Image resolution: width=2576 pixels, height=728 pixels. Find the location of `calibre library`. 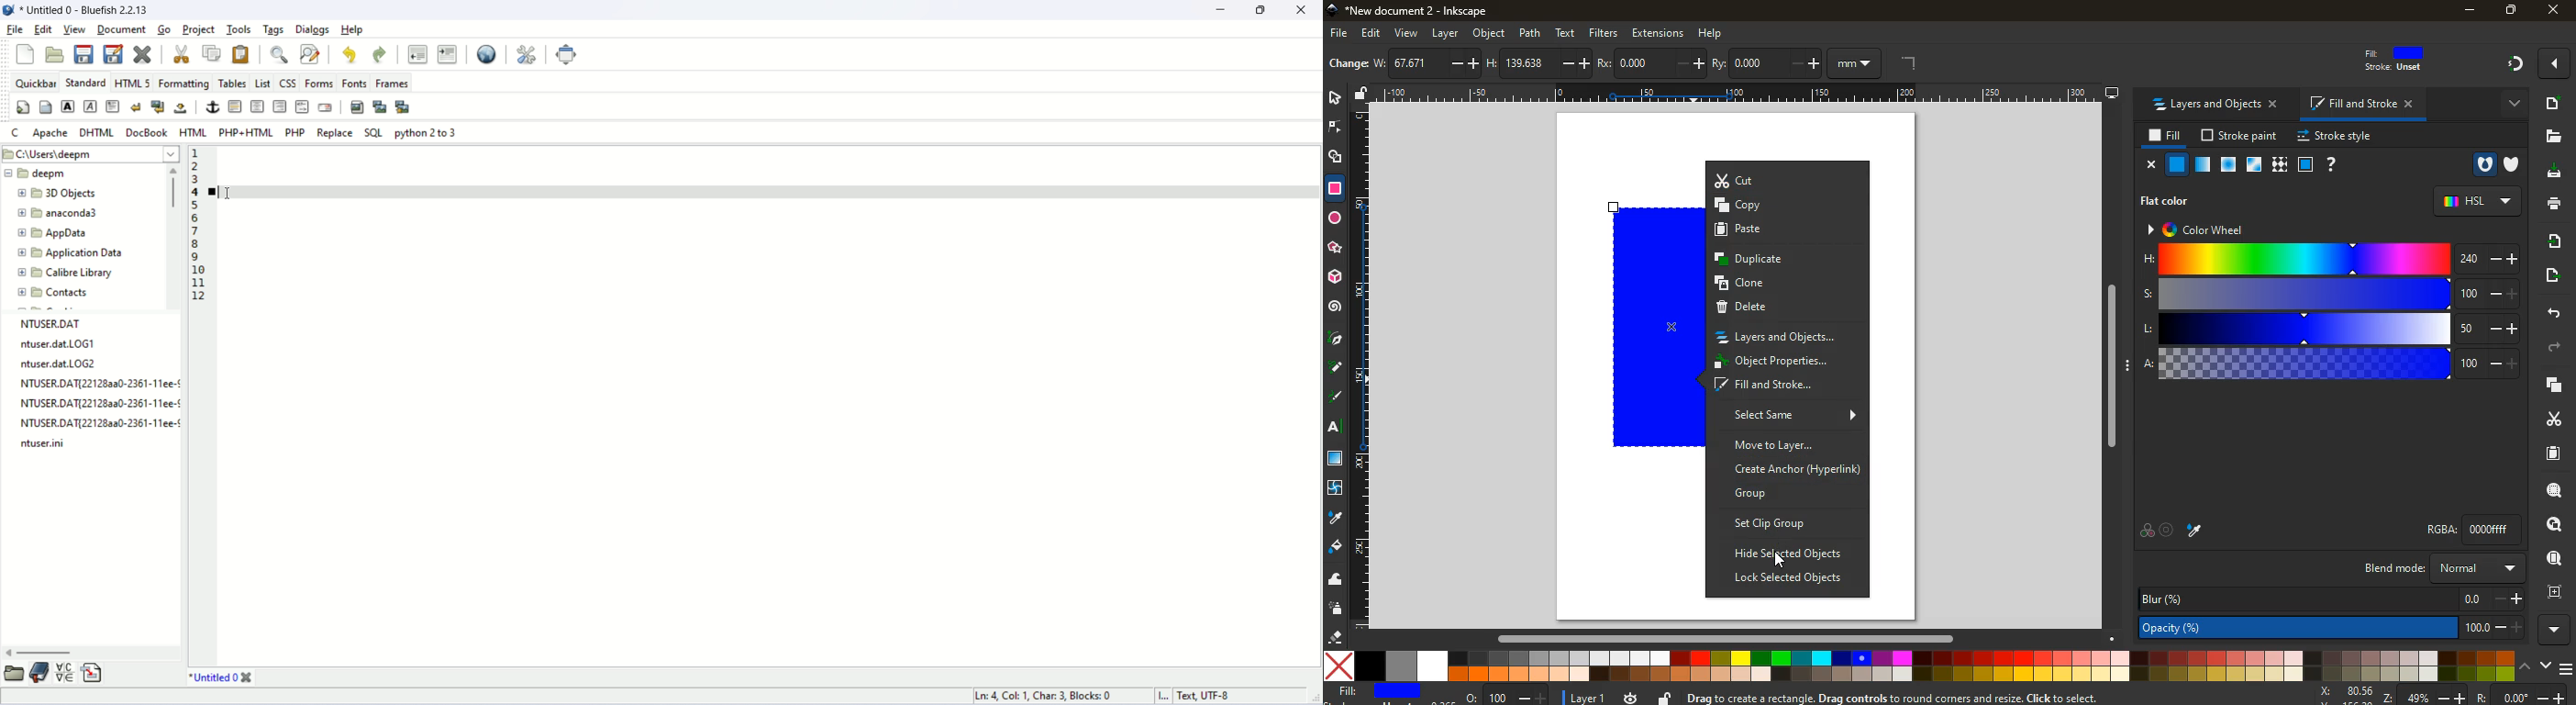

calibre library is located at coordinates (65, 272).